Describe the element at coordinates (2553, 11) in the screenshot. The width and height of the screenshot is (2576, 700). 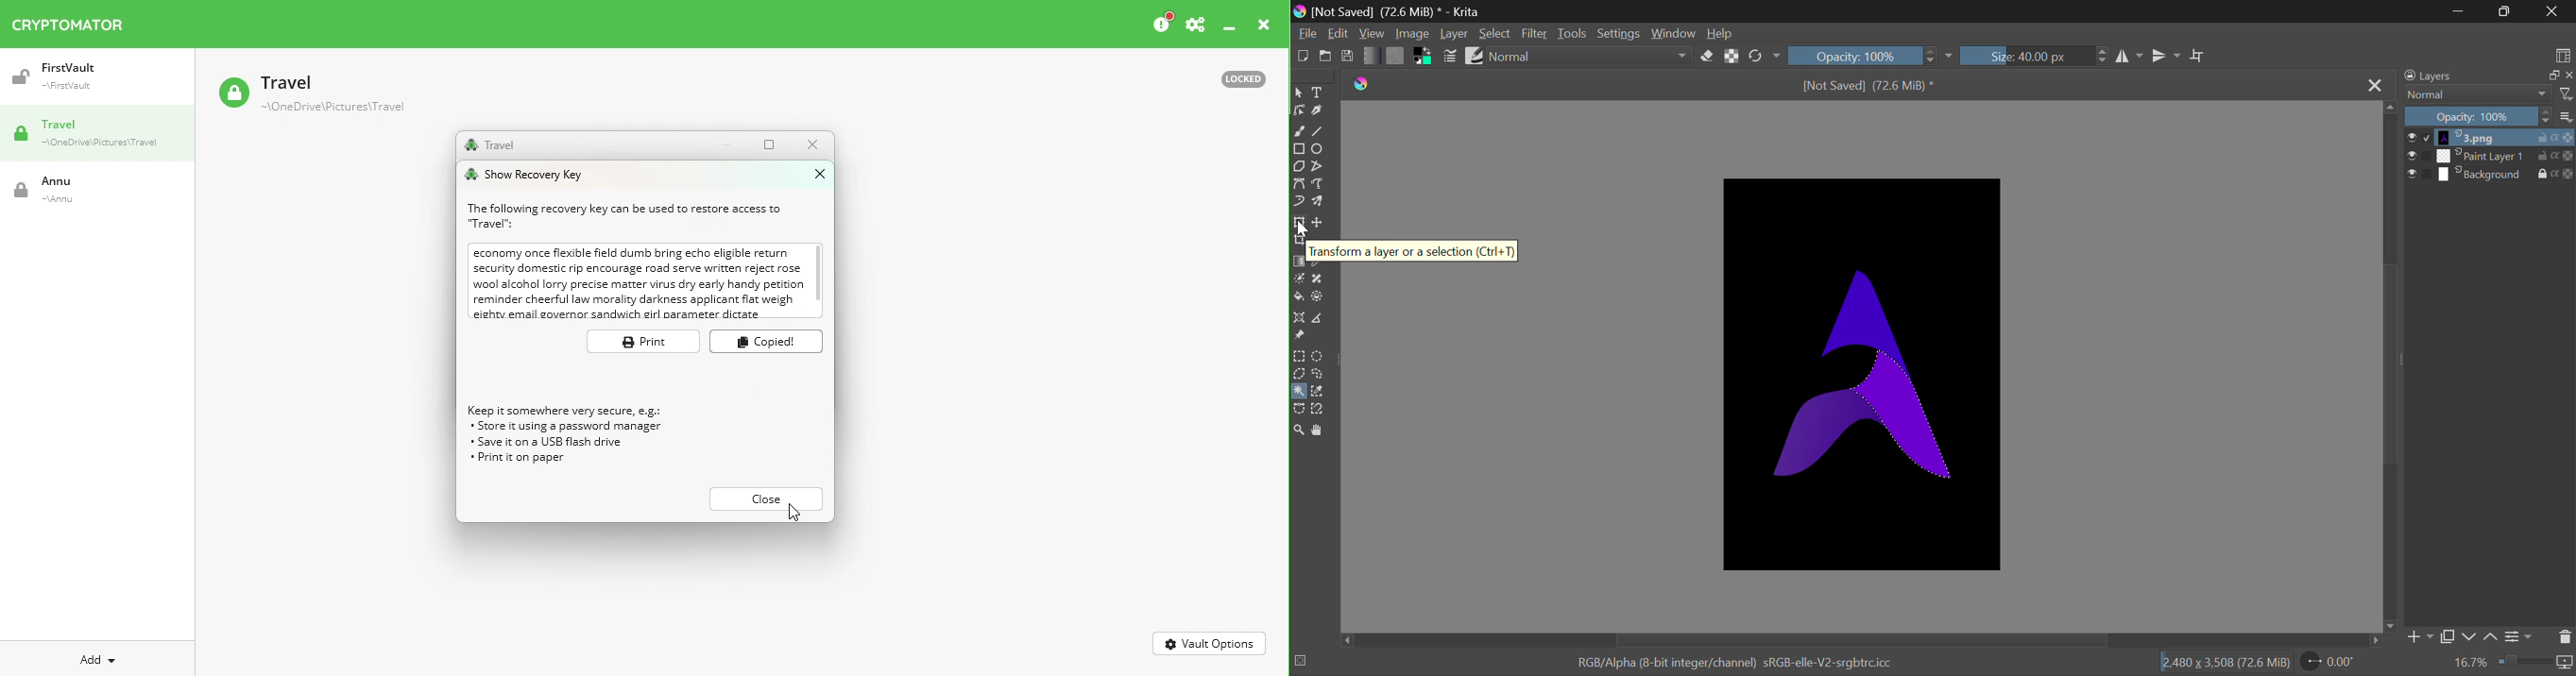
I see `Close` at that location.